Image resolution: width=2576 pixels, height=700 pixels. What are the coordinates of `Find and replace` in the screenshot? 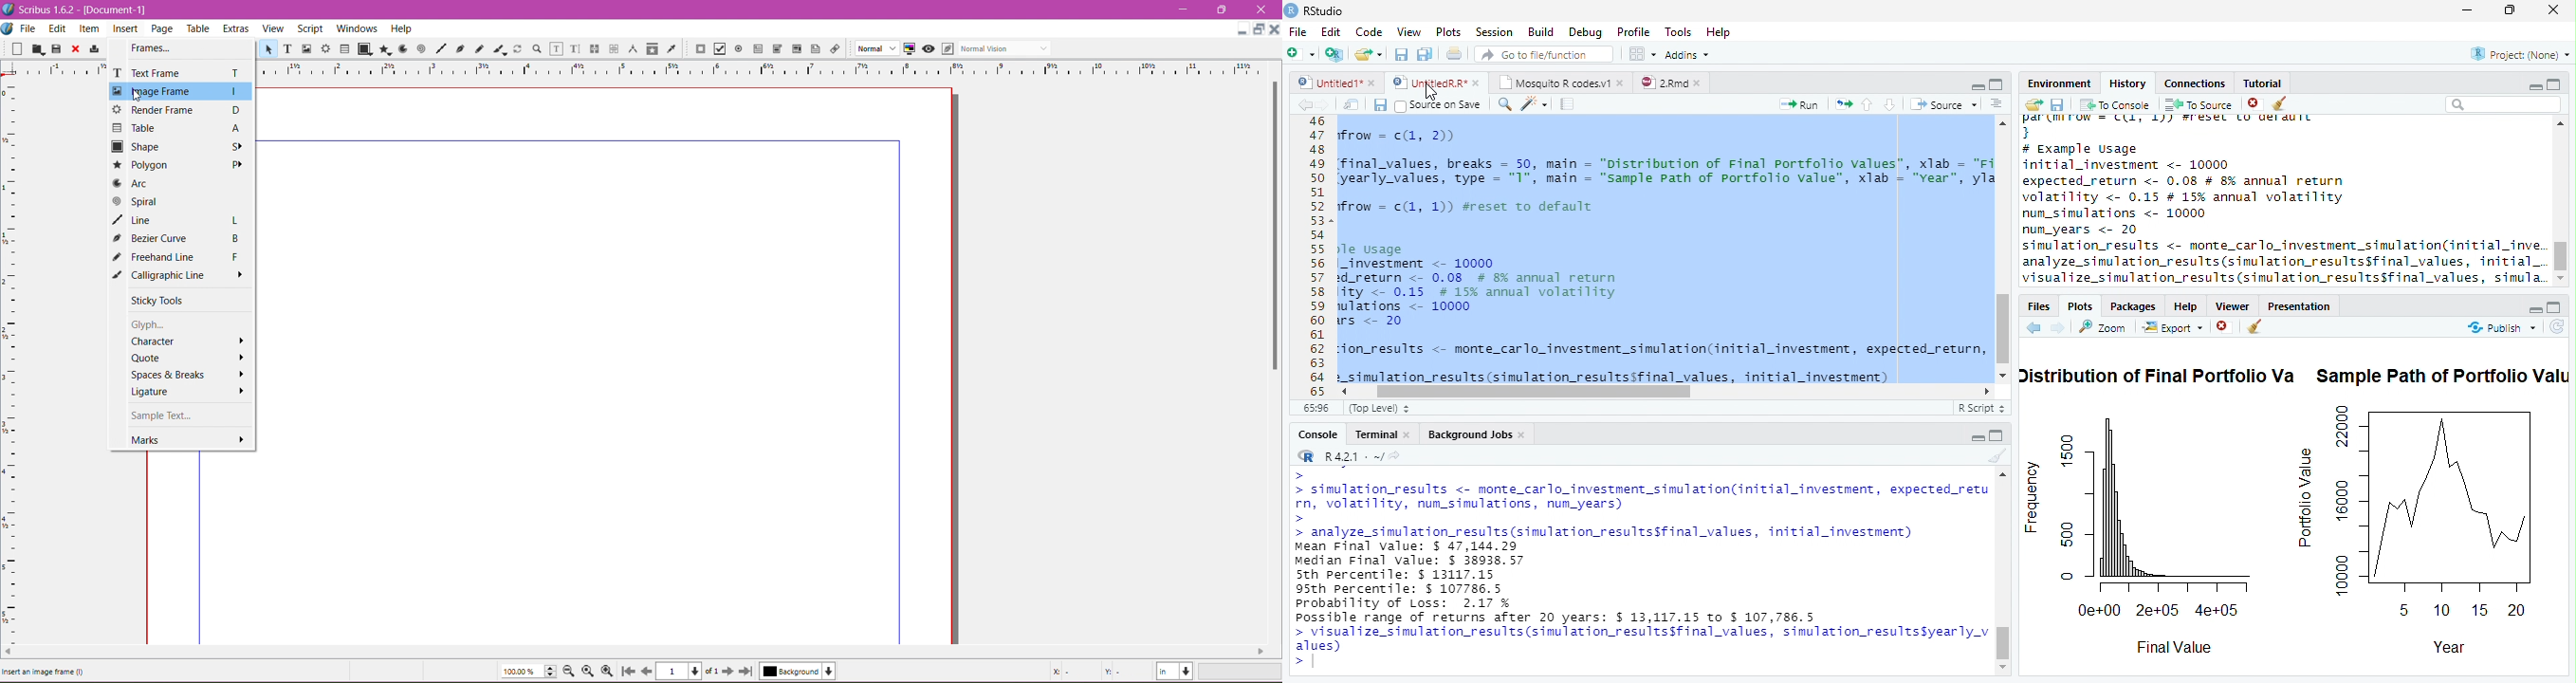 It's located at (1505, 104).